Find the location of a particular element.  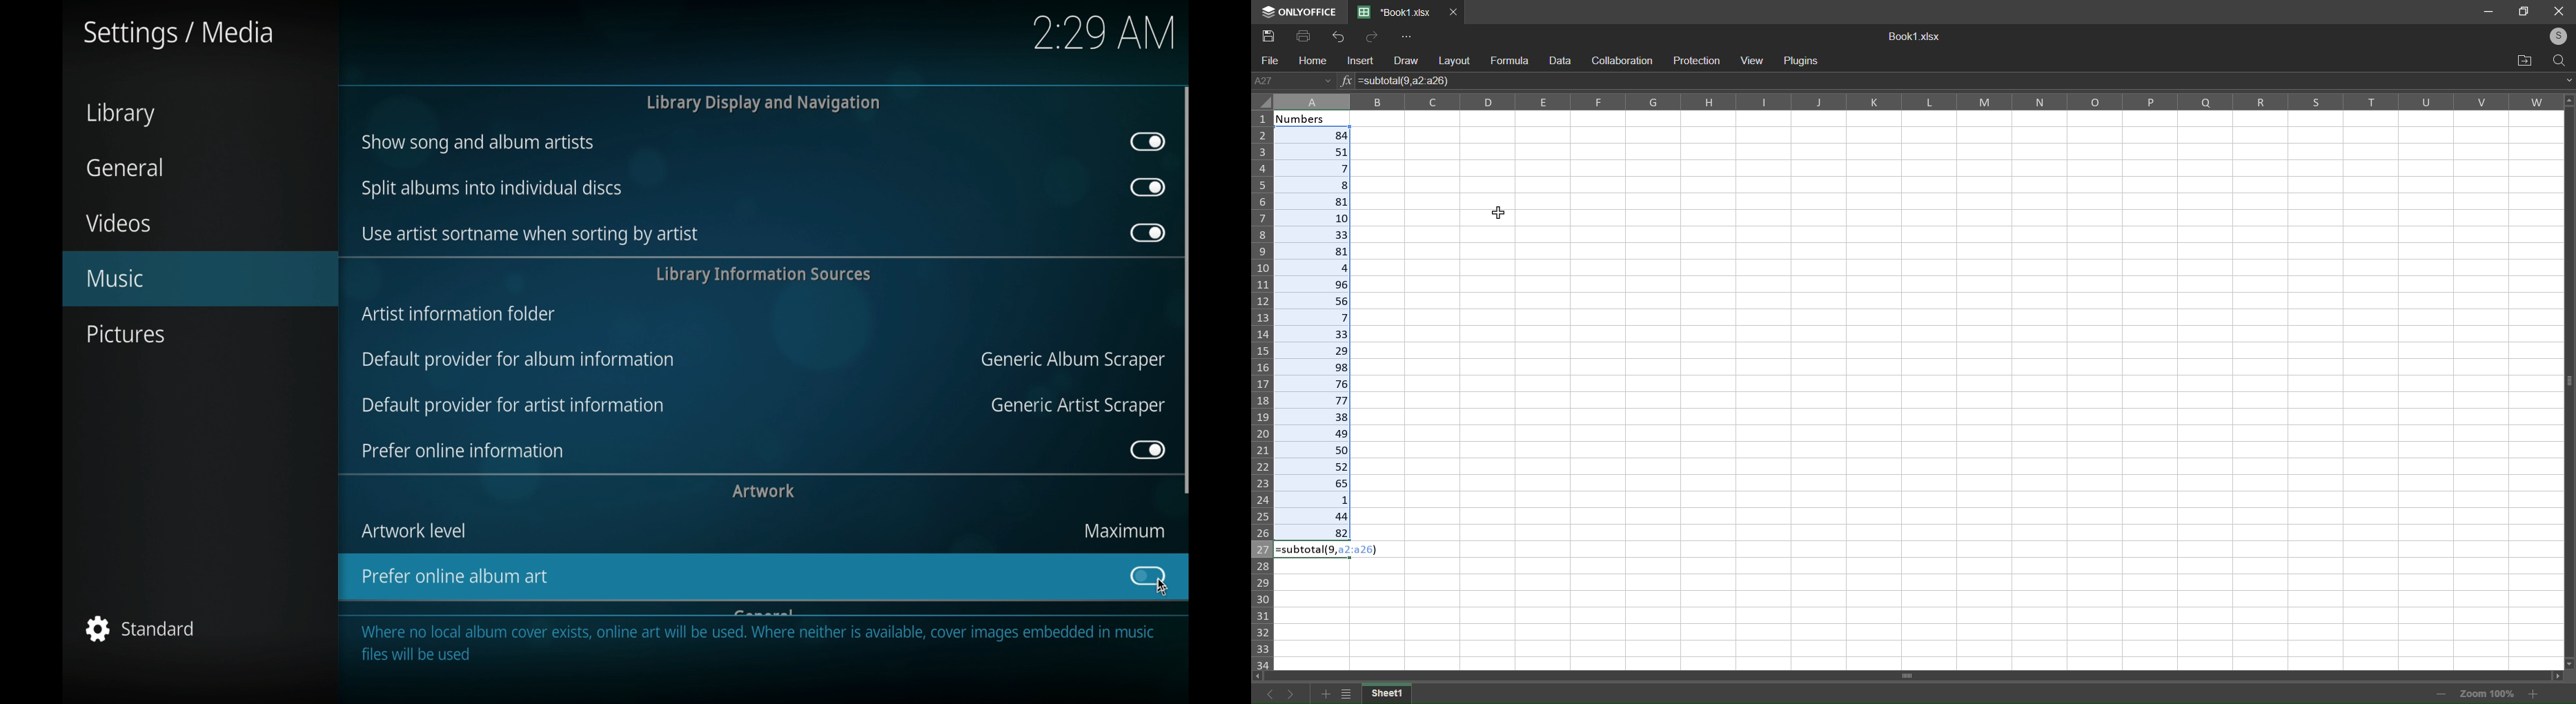

Close Tab is located at coordinates (1455, 12).